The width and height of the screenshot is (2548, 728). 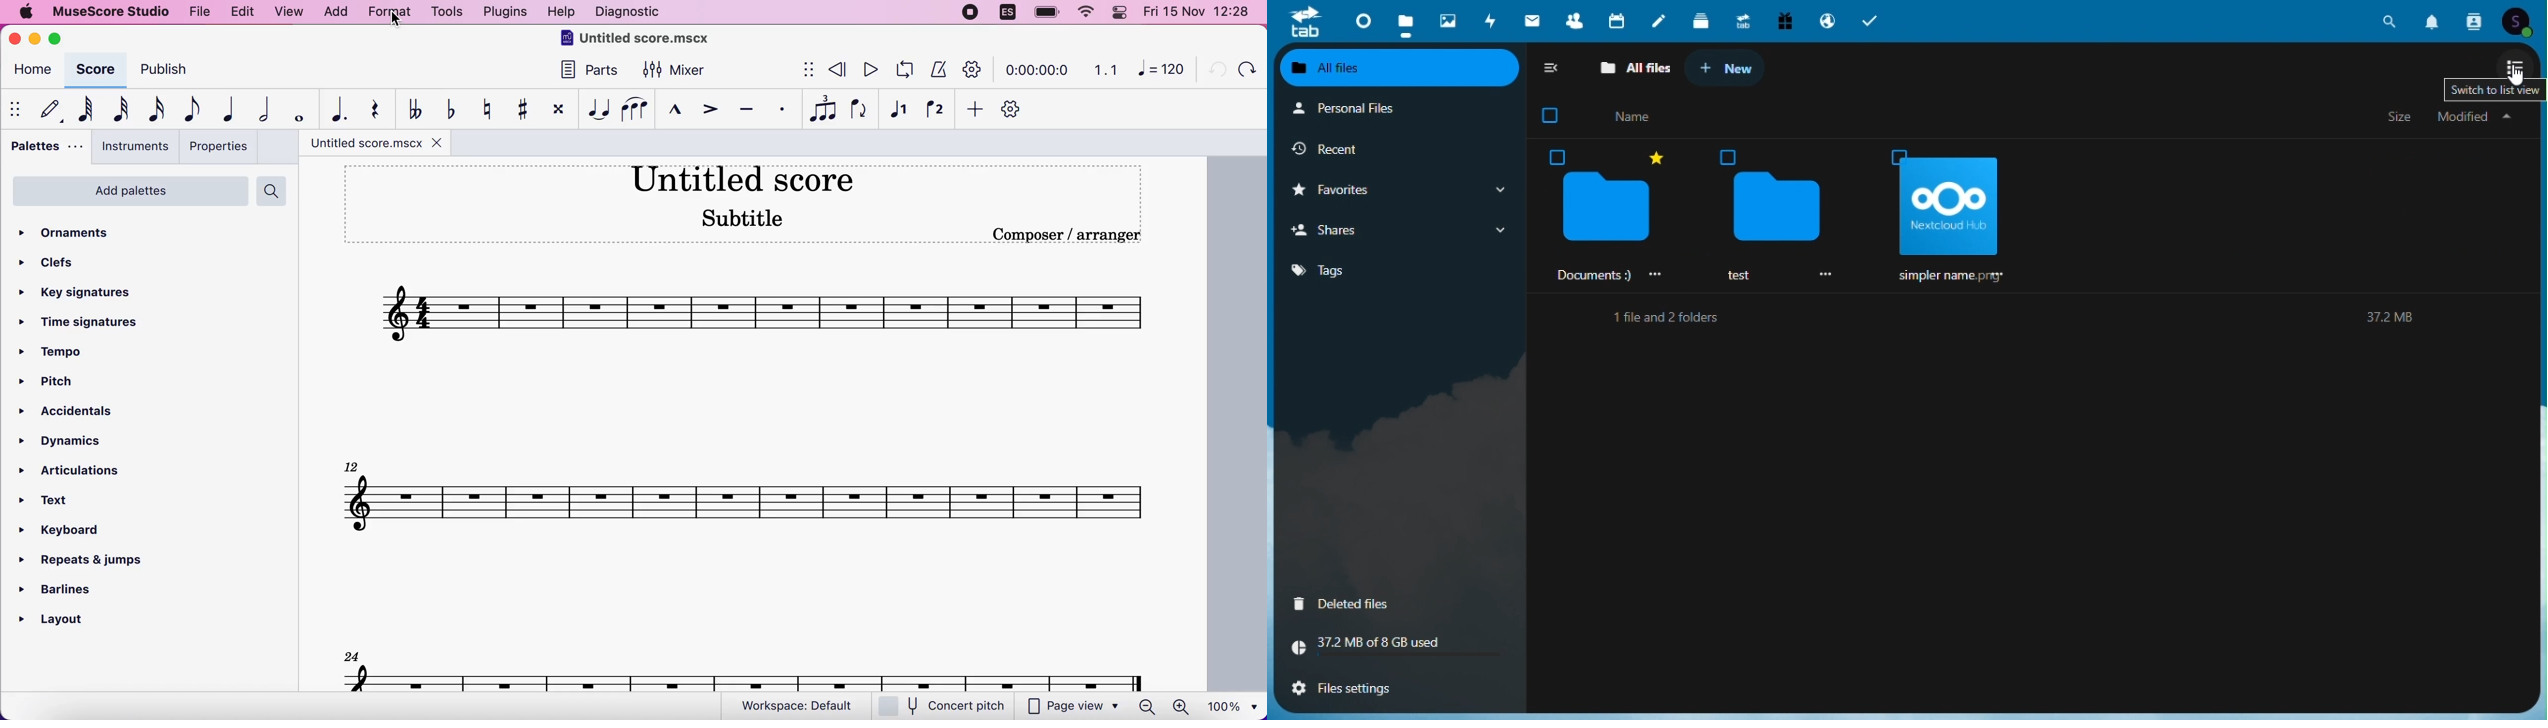 What do you see at coordinates (1084, 12) in the screenshot?
I see `wifi` at bounding box center [1084, 12].